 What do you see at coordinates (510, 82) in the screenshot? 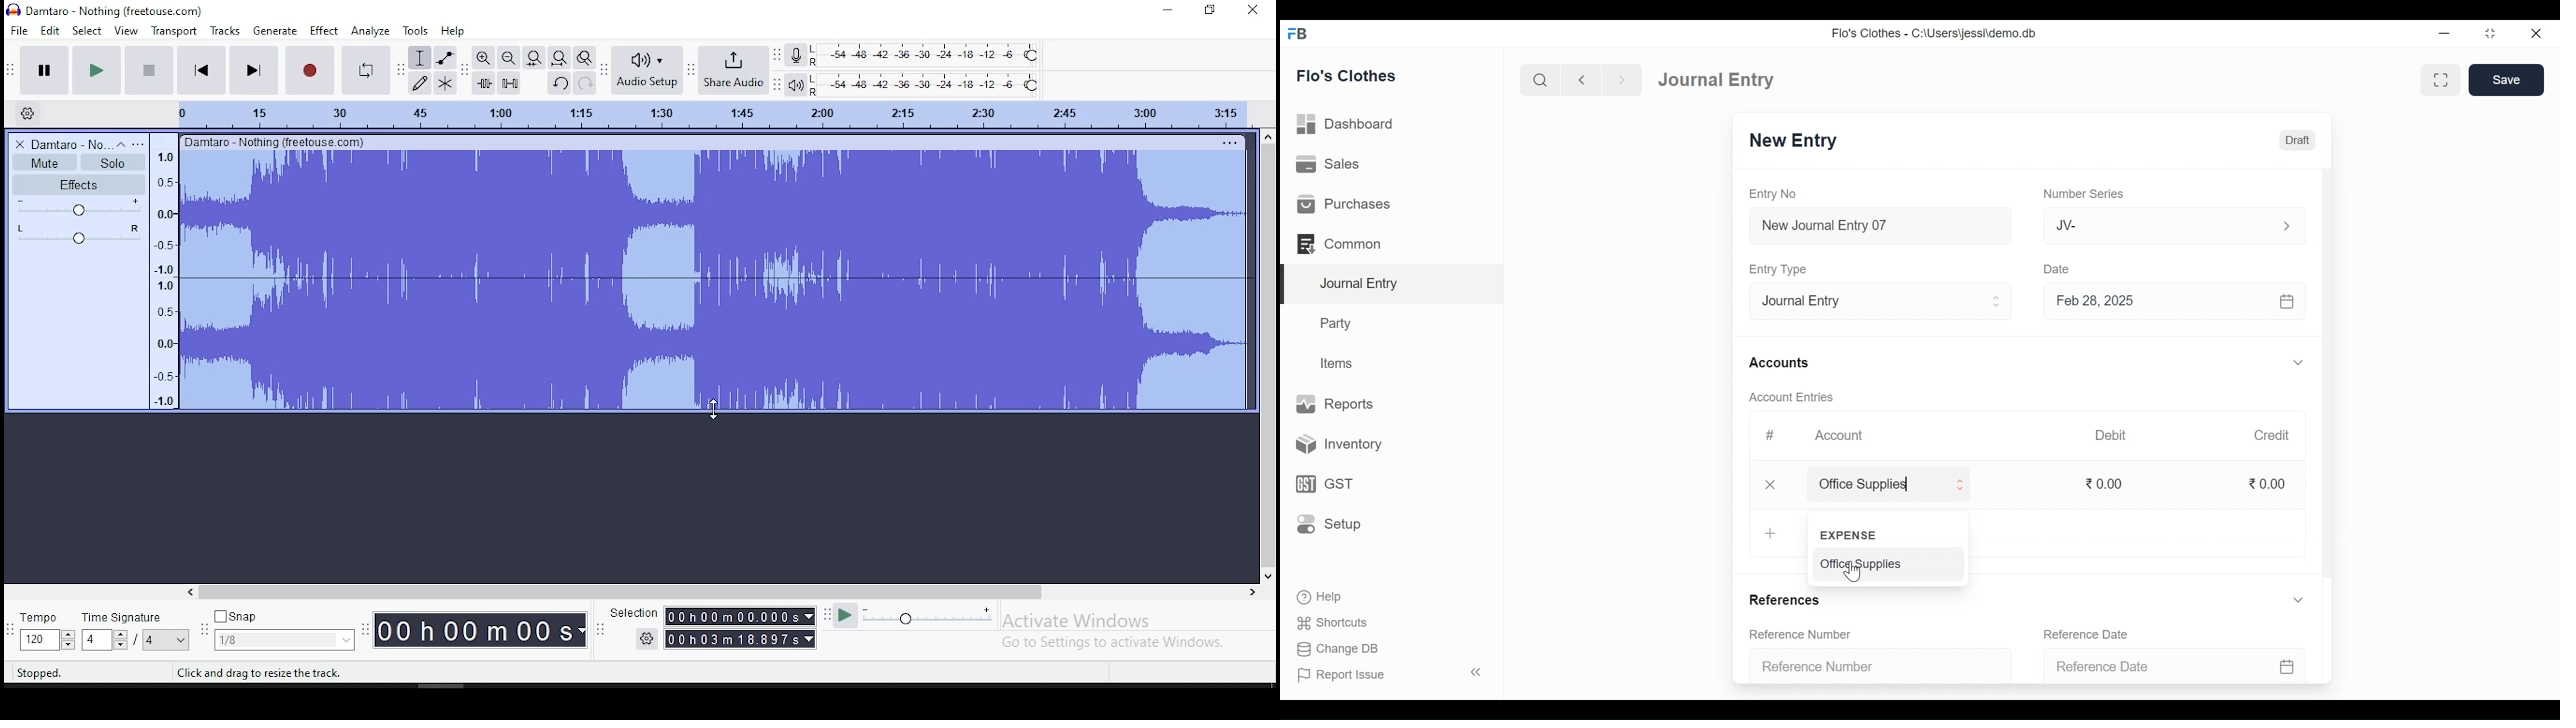
I see `silence audio selection` at bounding box center [510, 82].